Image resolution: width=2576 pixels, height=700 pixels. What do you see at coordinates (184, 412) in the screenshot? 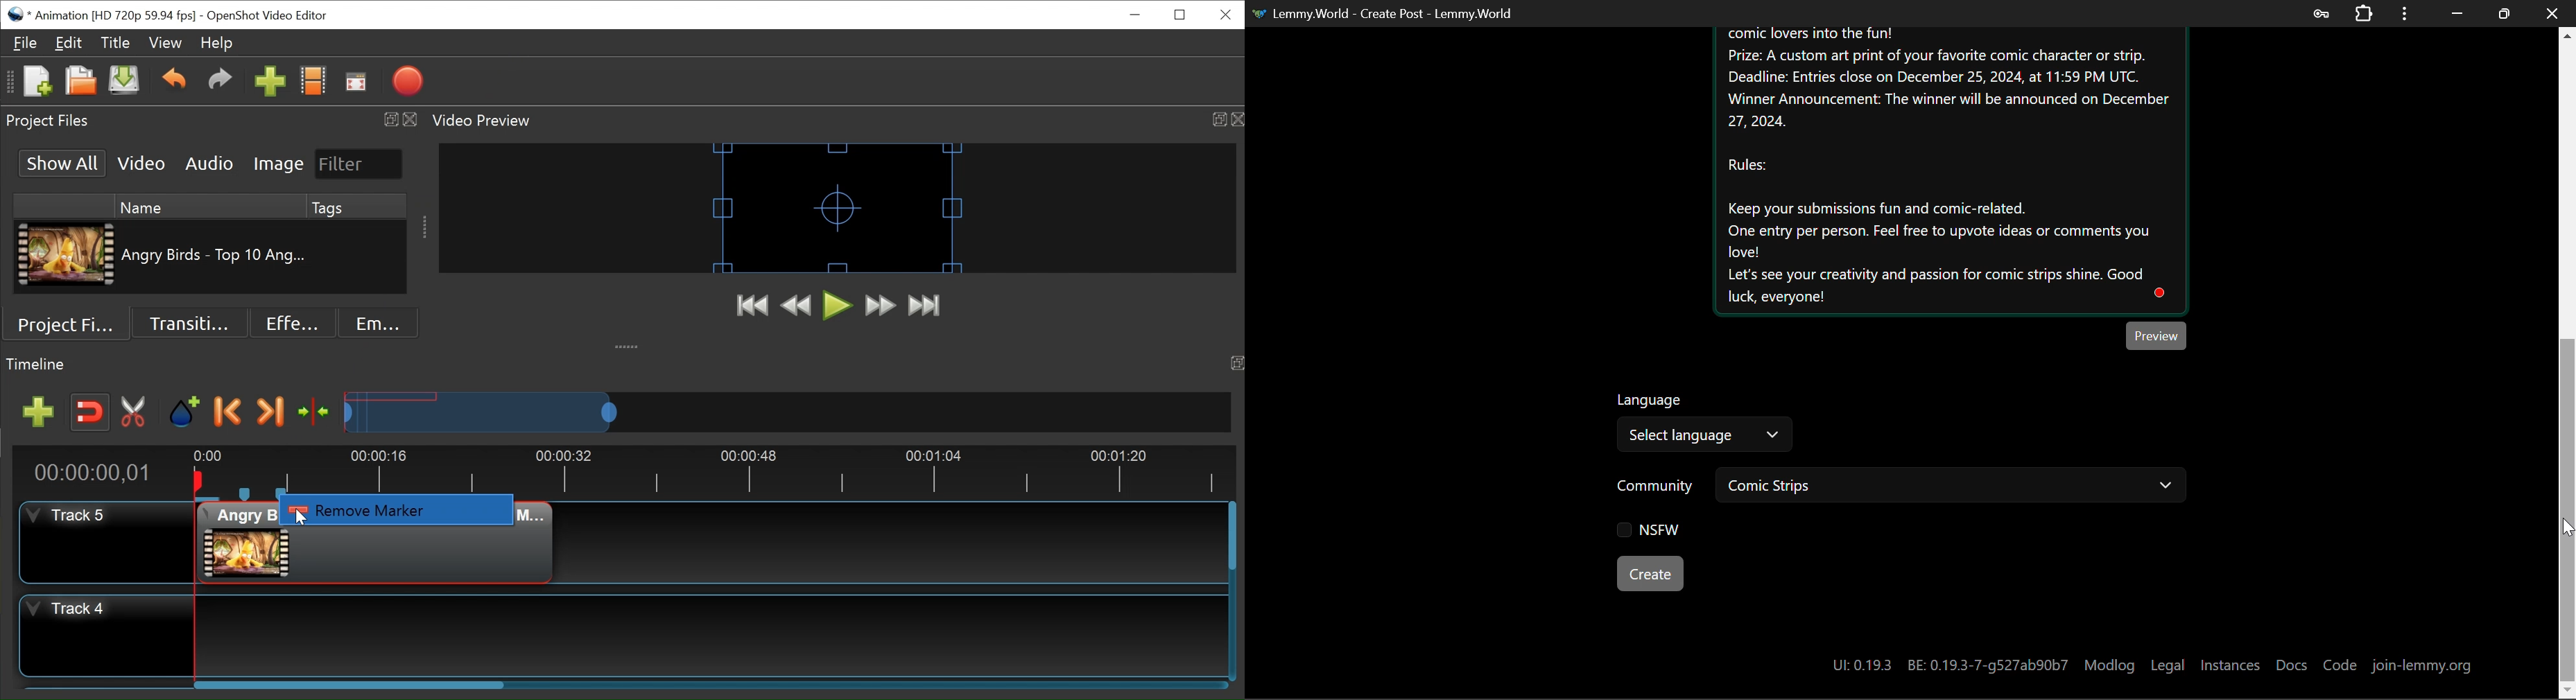
I see `Add Marker` at bounding box center [184, 412].